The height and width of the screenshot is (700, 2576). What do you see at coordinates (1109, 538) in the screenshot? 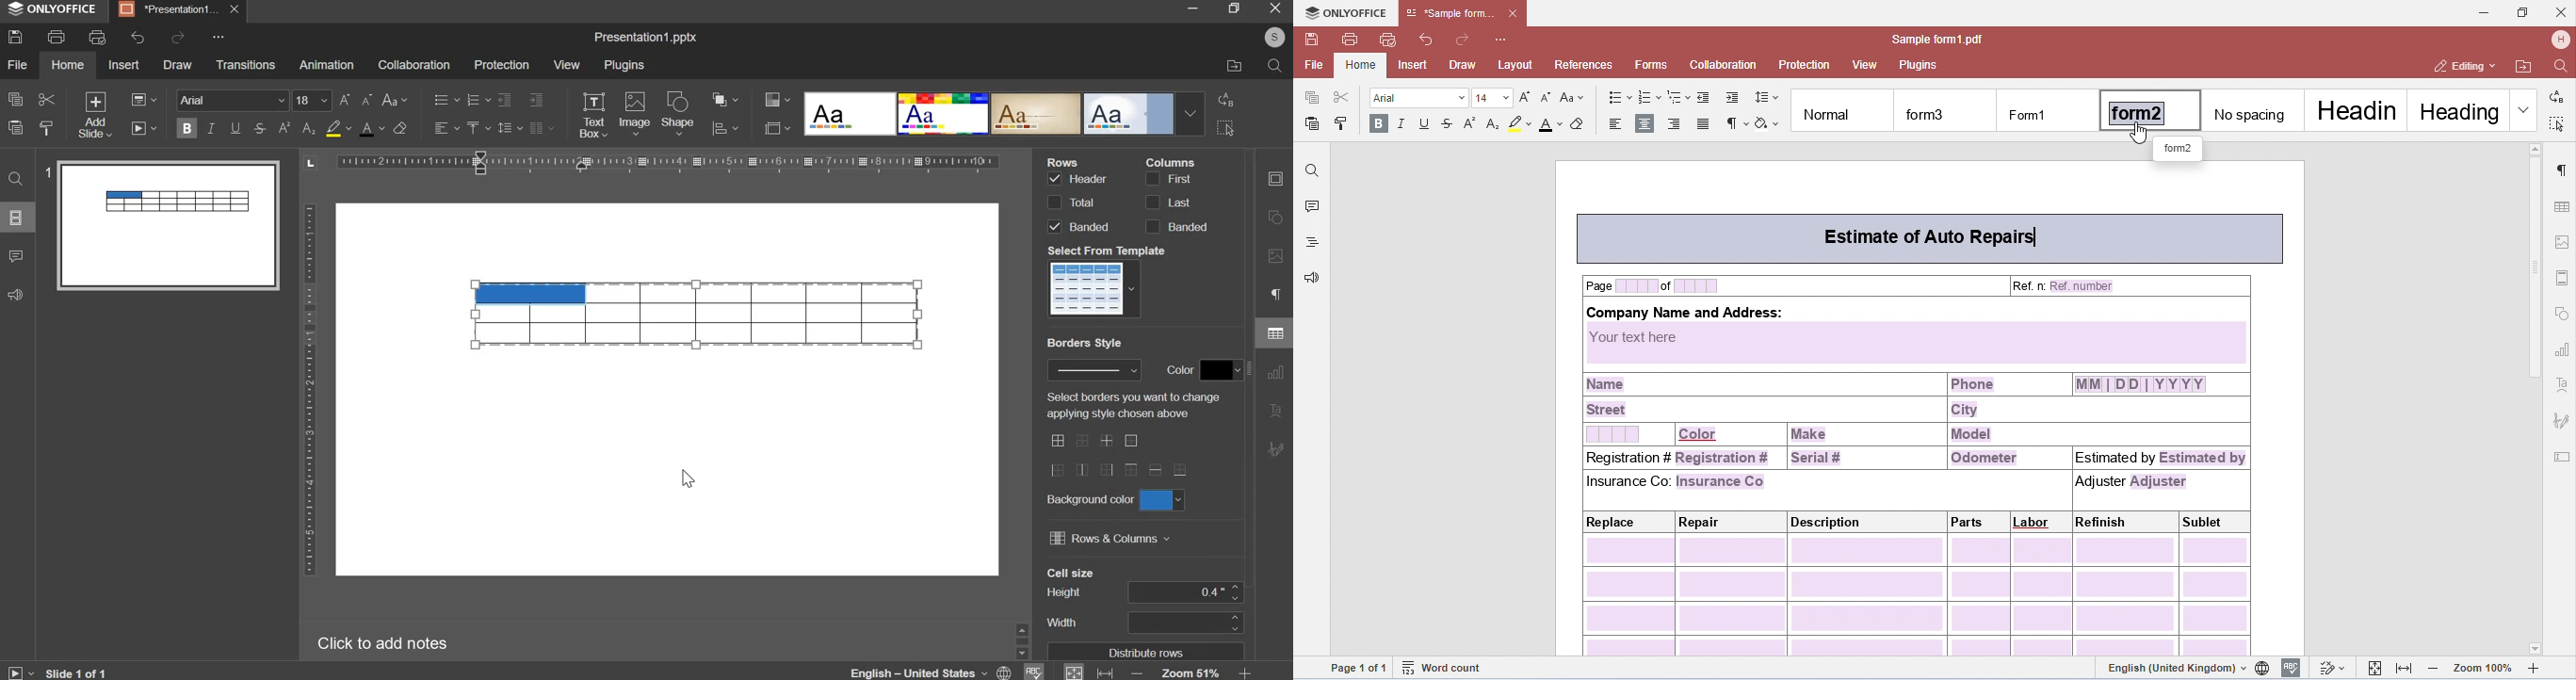
I see `rows & columns` at bounding box center [1109, 538].